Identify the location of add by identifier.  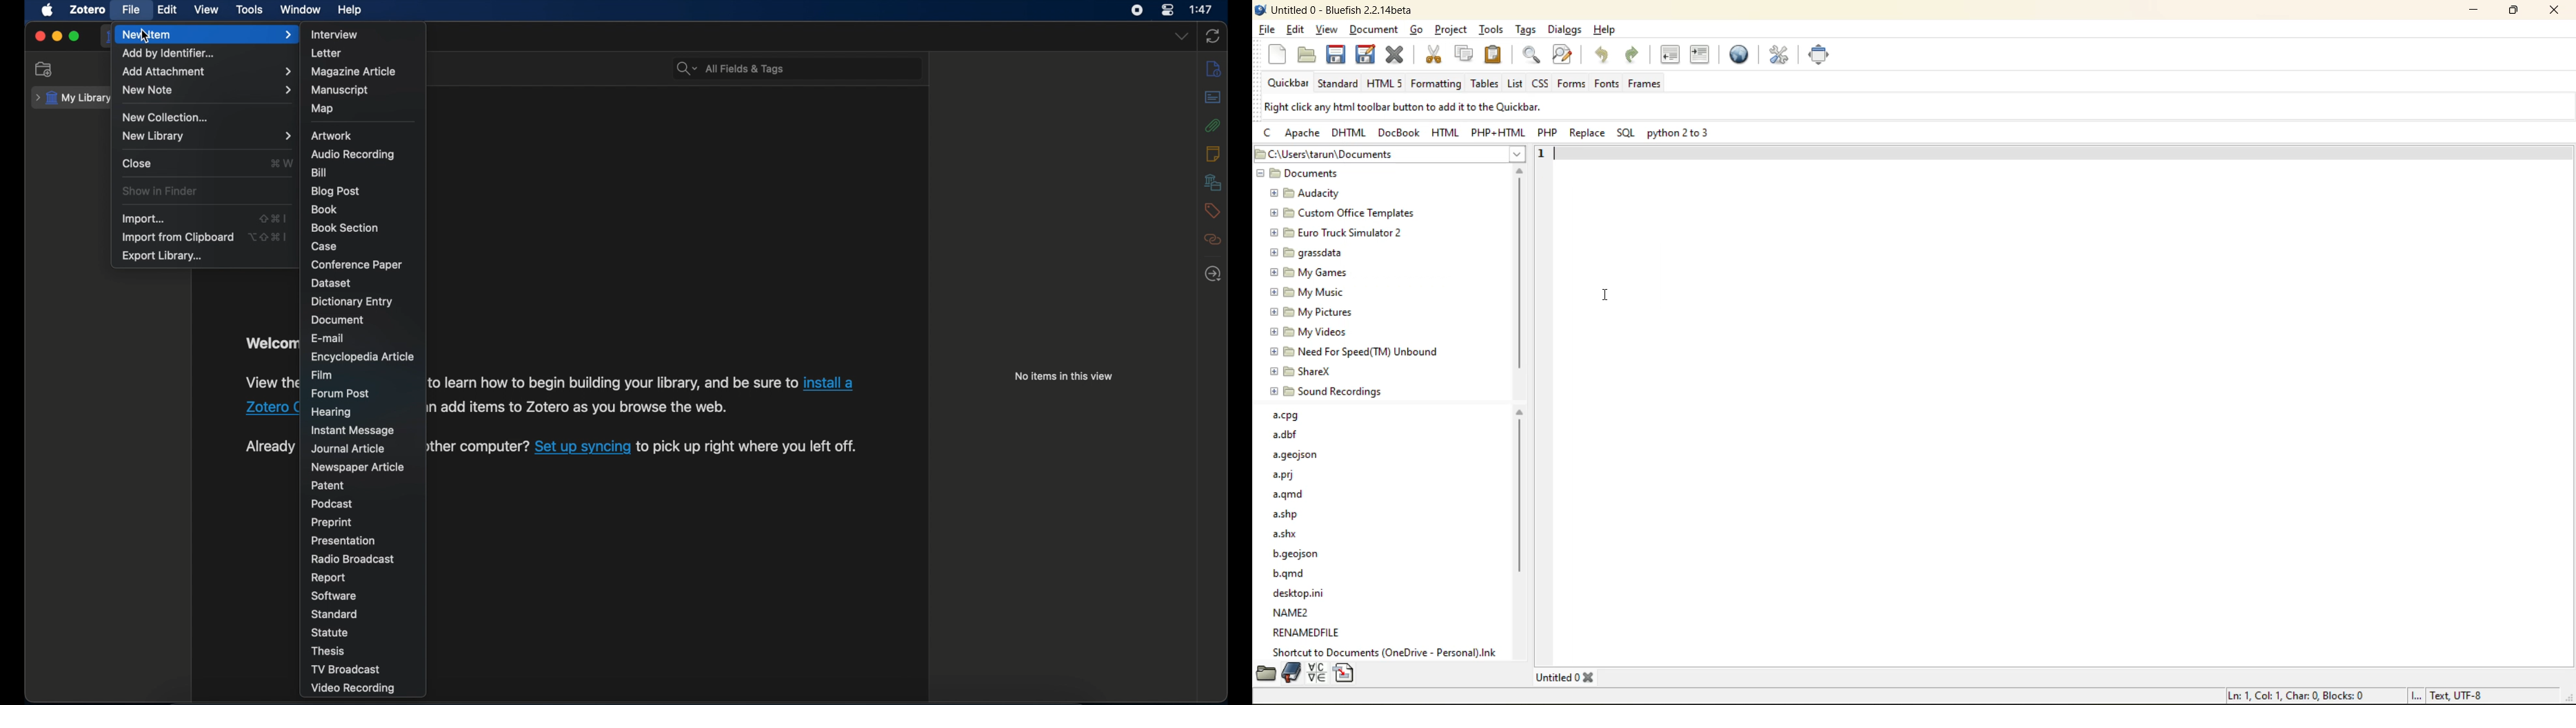
(171, 54).